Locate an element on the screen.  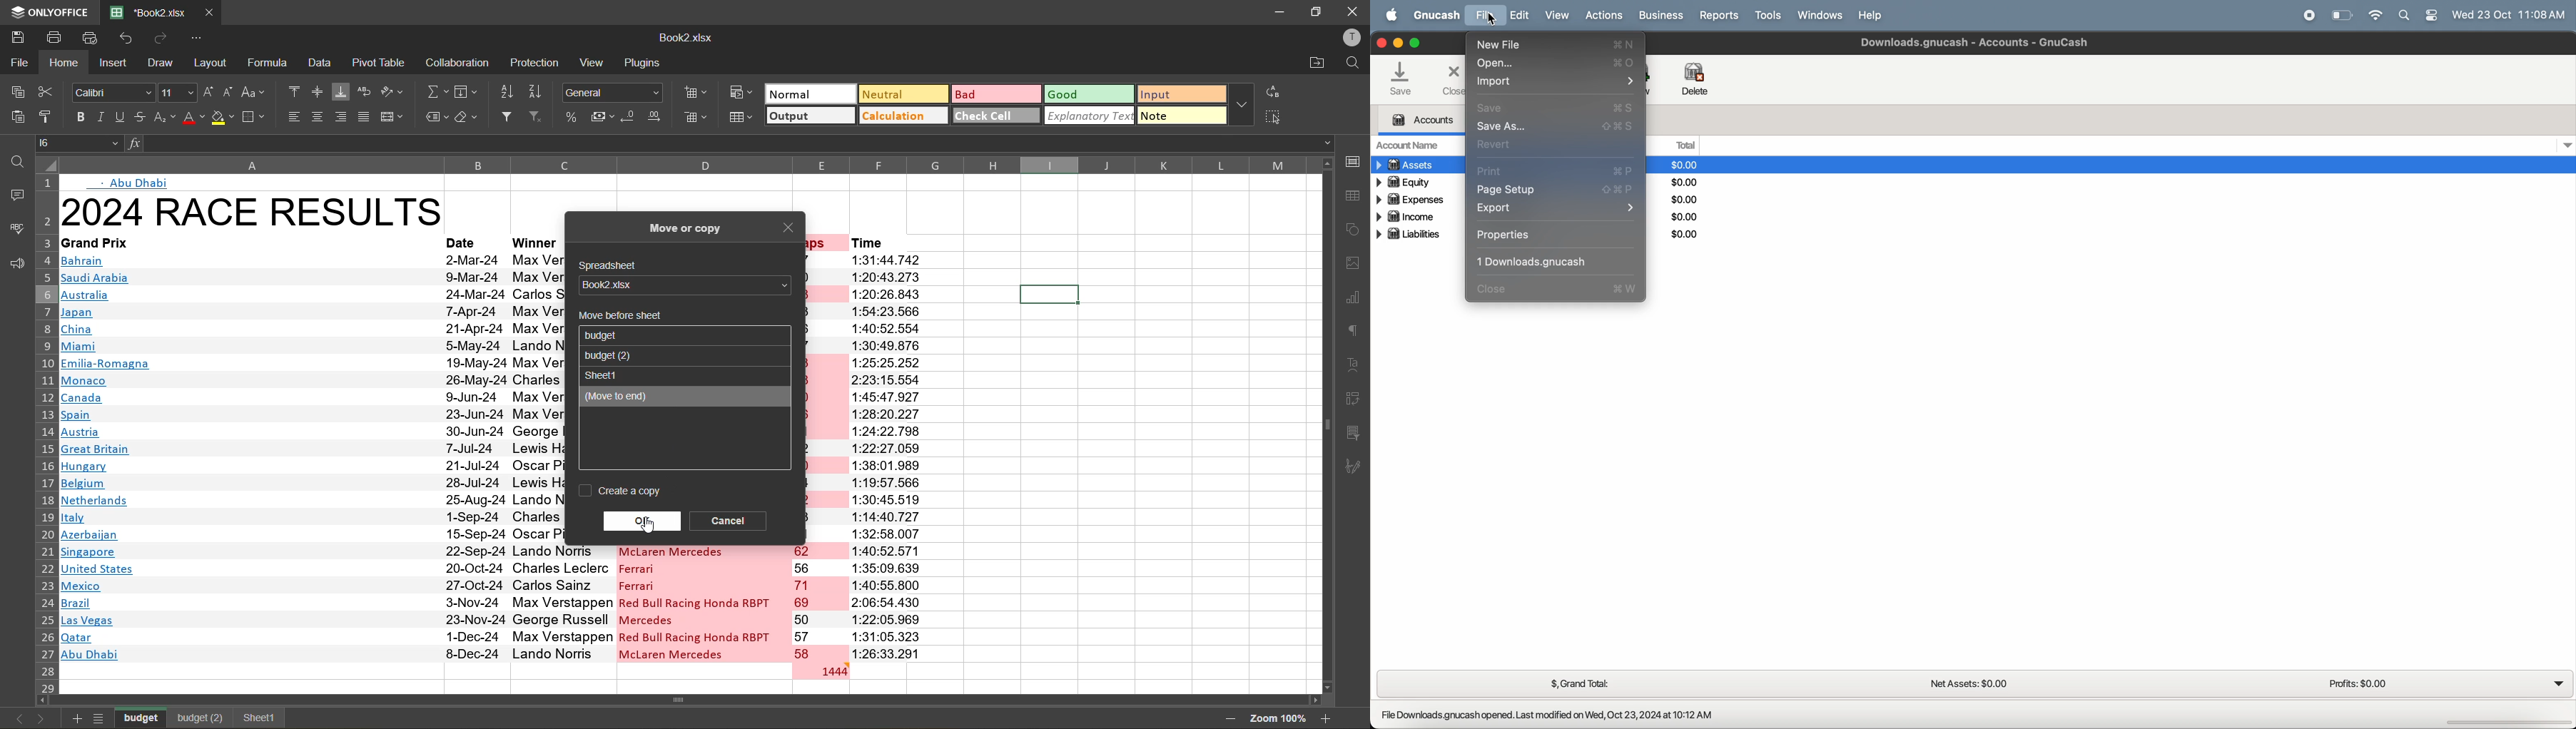
column names is located at coordinates (679, 165).